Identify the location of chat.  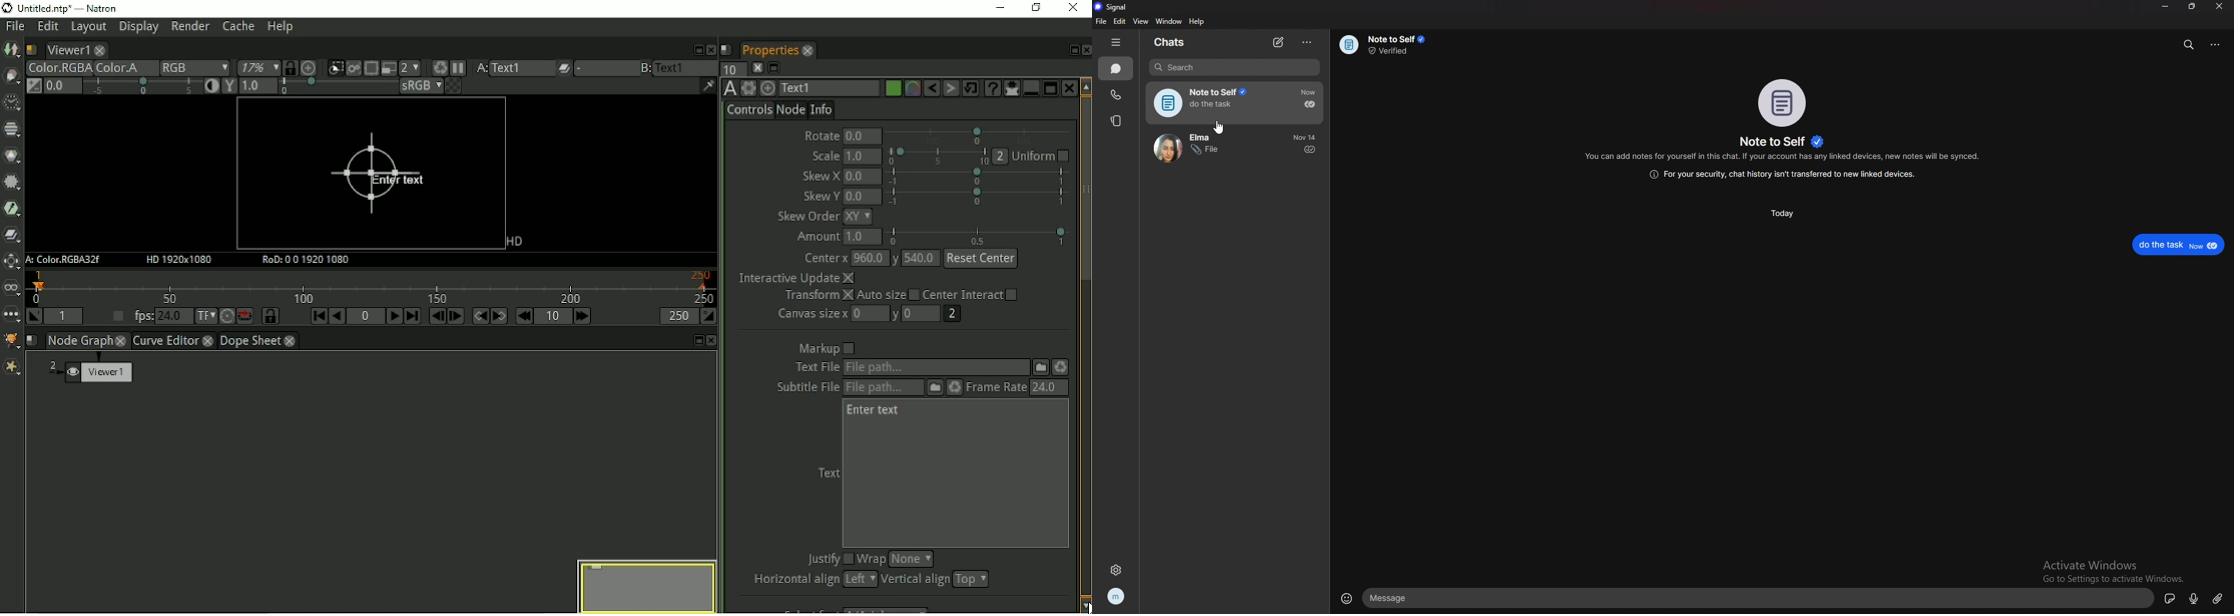
(1206, 145).